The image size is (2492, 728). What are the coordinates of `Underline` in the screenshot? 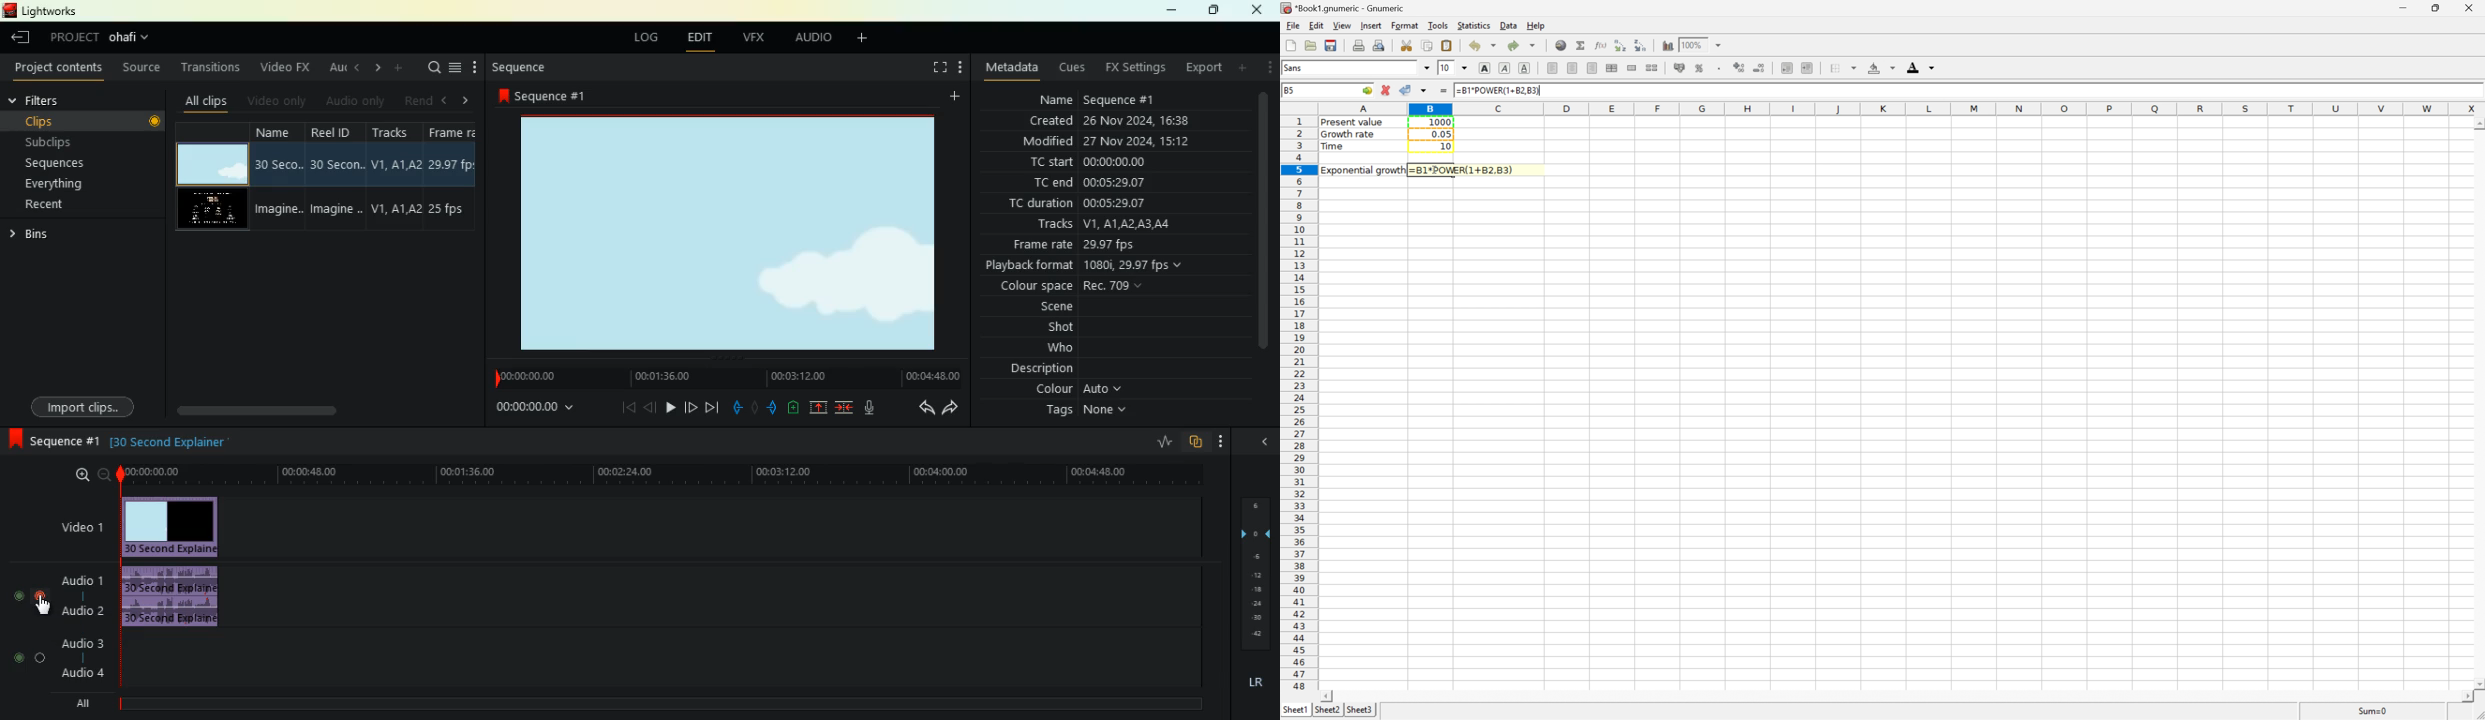 It's located at (1524, 68).